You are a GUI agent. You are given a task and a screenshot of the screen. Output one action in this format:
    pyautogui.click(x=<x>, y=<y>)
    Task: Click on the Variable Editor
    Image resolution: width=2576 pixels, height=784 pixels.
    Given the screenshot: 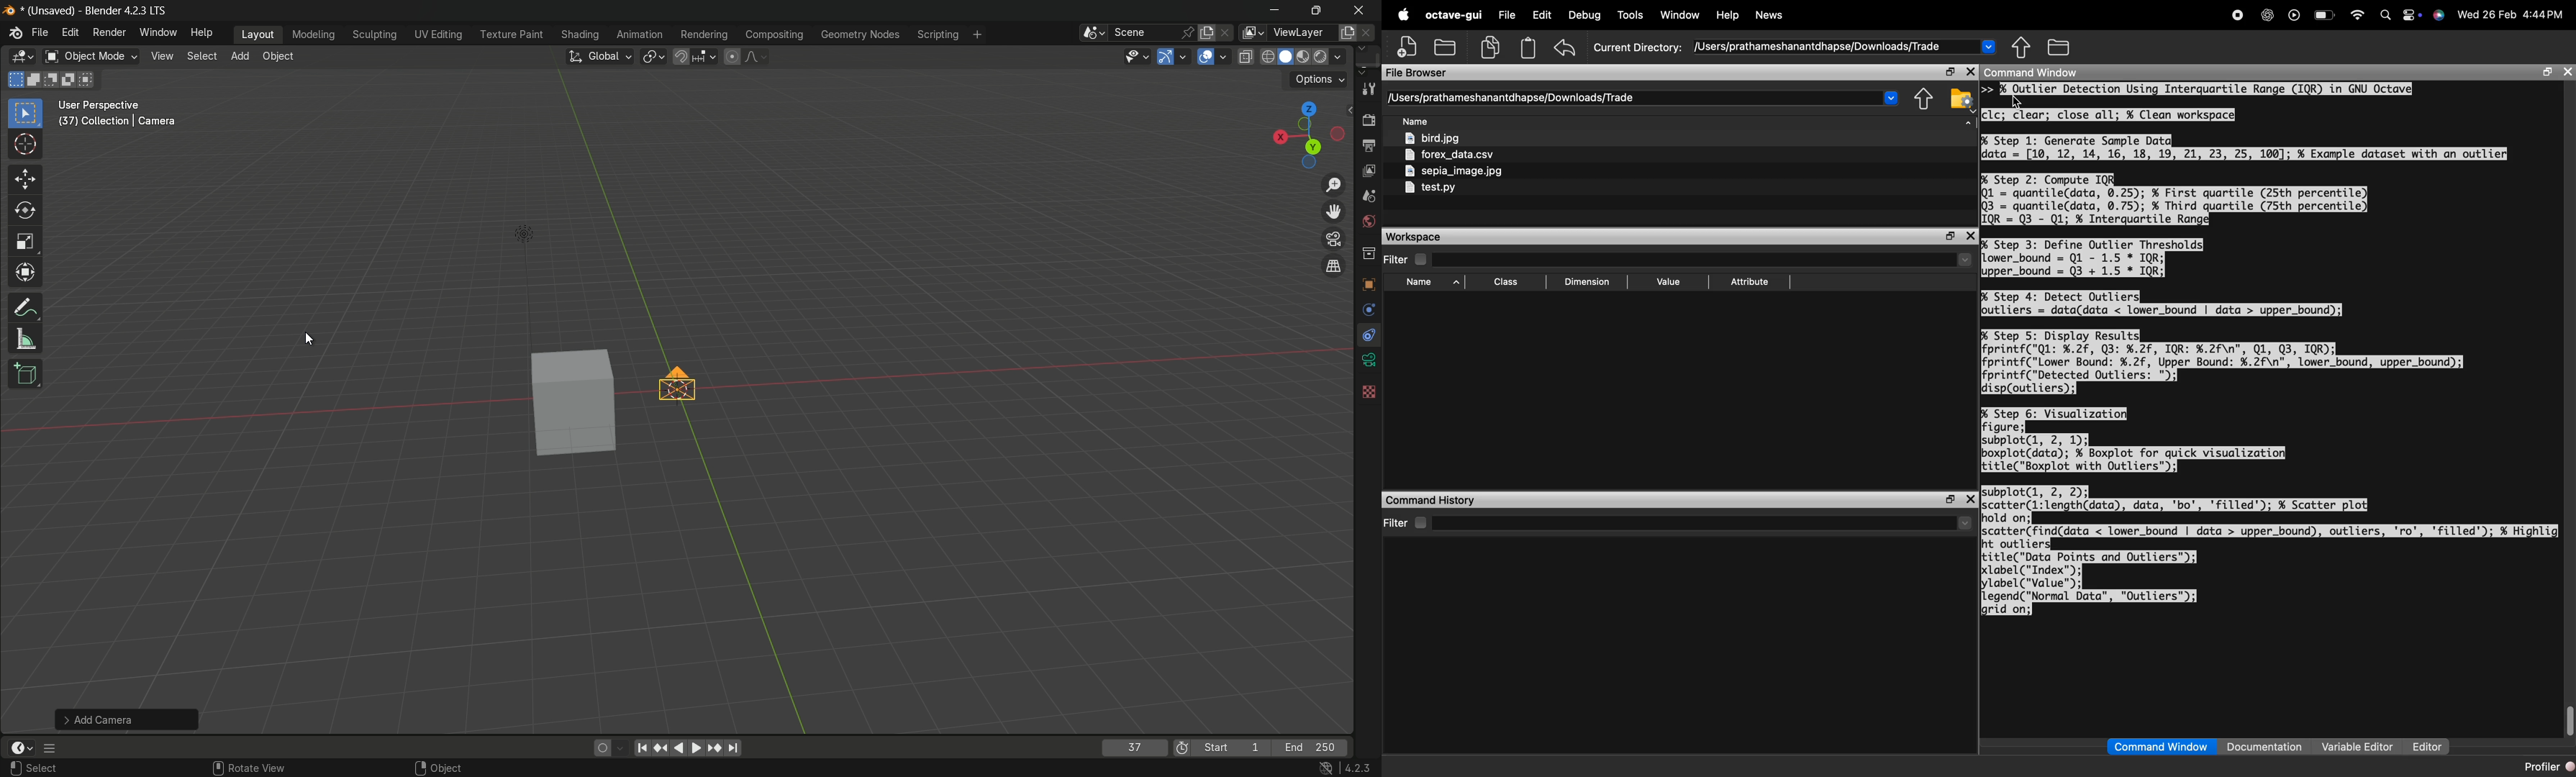 What is the action you would take?
    pyautogui.click(x=2359, y=746)
    